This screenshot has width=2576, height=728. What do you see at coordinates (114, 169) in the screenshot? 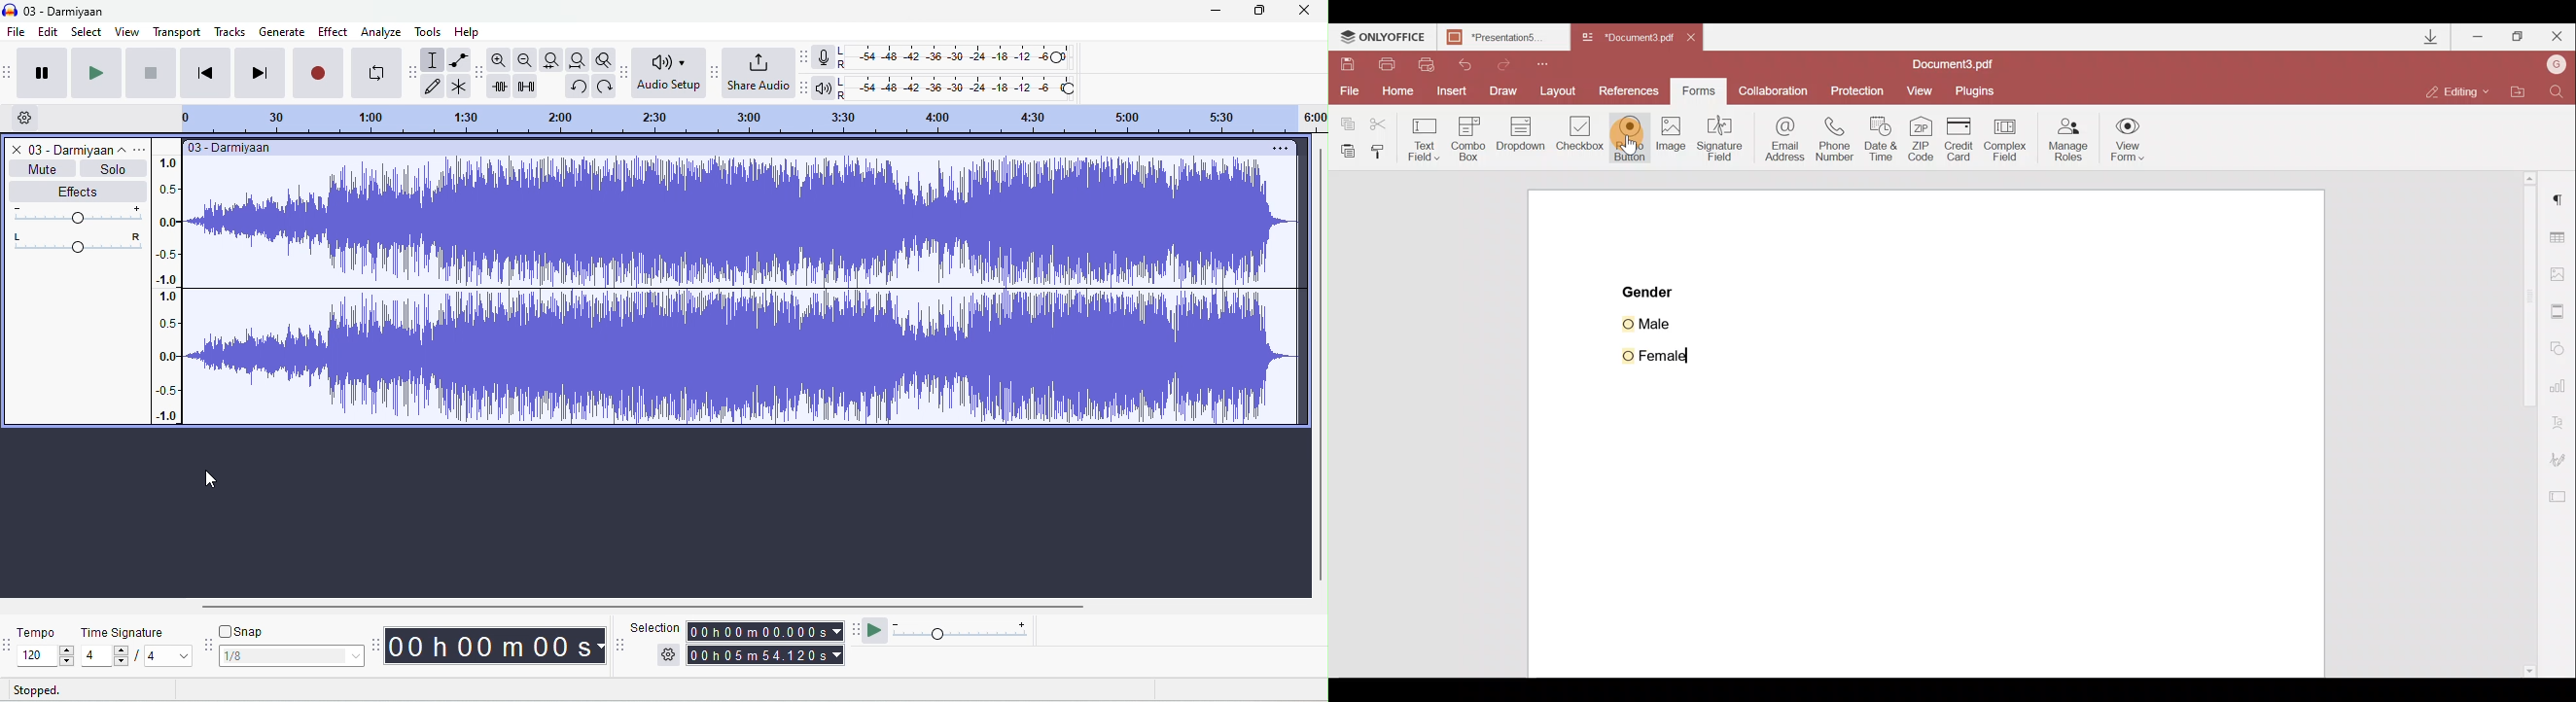
I see `solo` at bounding box center [114, 169].